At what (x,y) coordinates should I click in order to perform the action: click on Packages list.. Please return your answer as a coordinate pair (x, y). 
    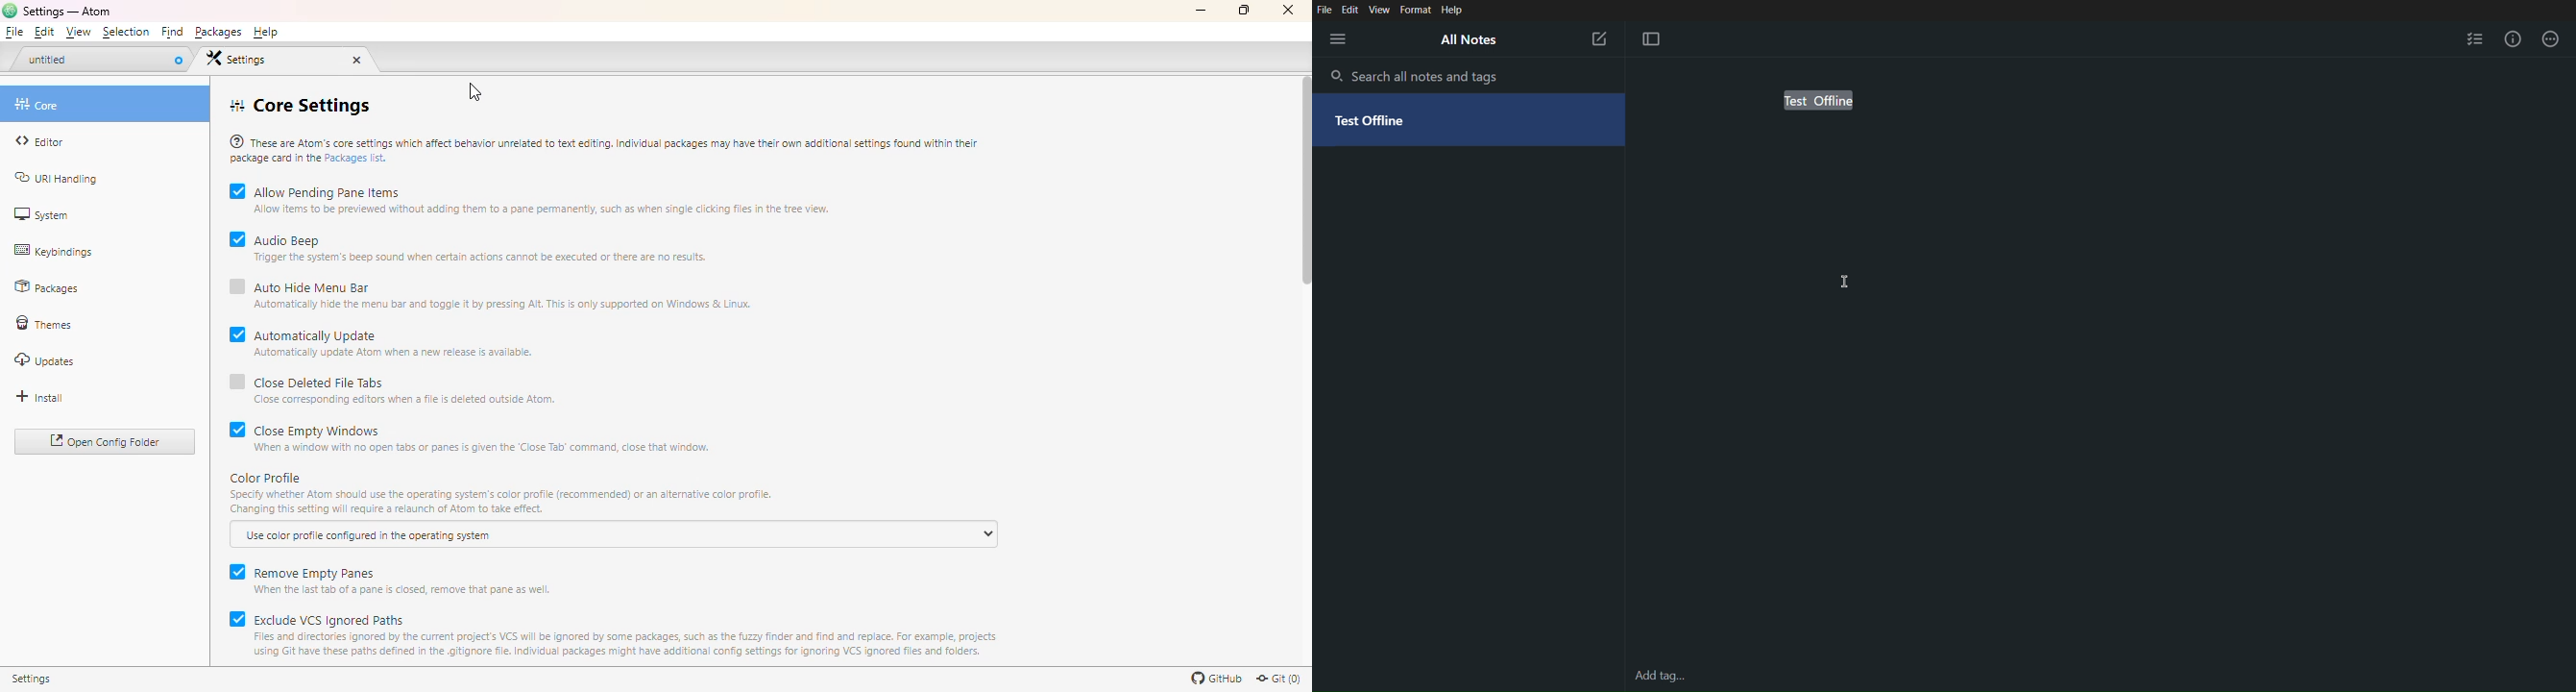
    Looking at the image, I should click on (359, 161).